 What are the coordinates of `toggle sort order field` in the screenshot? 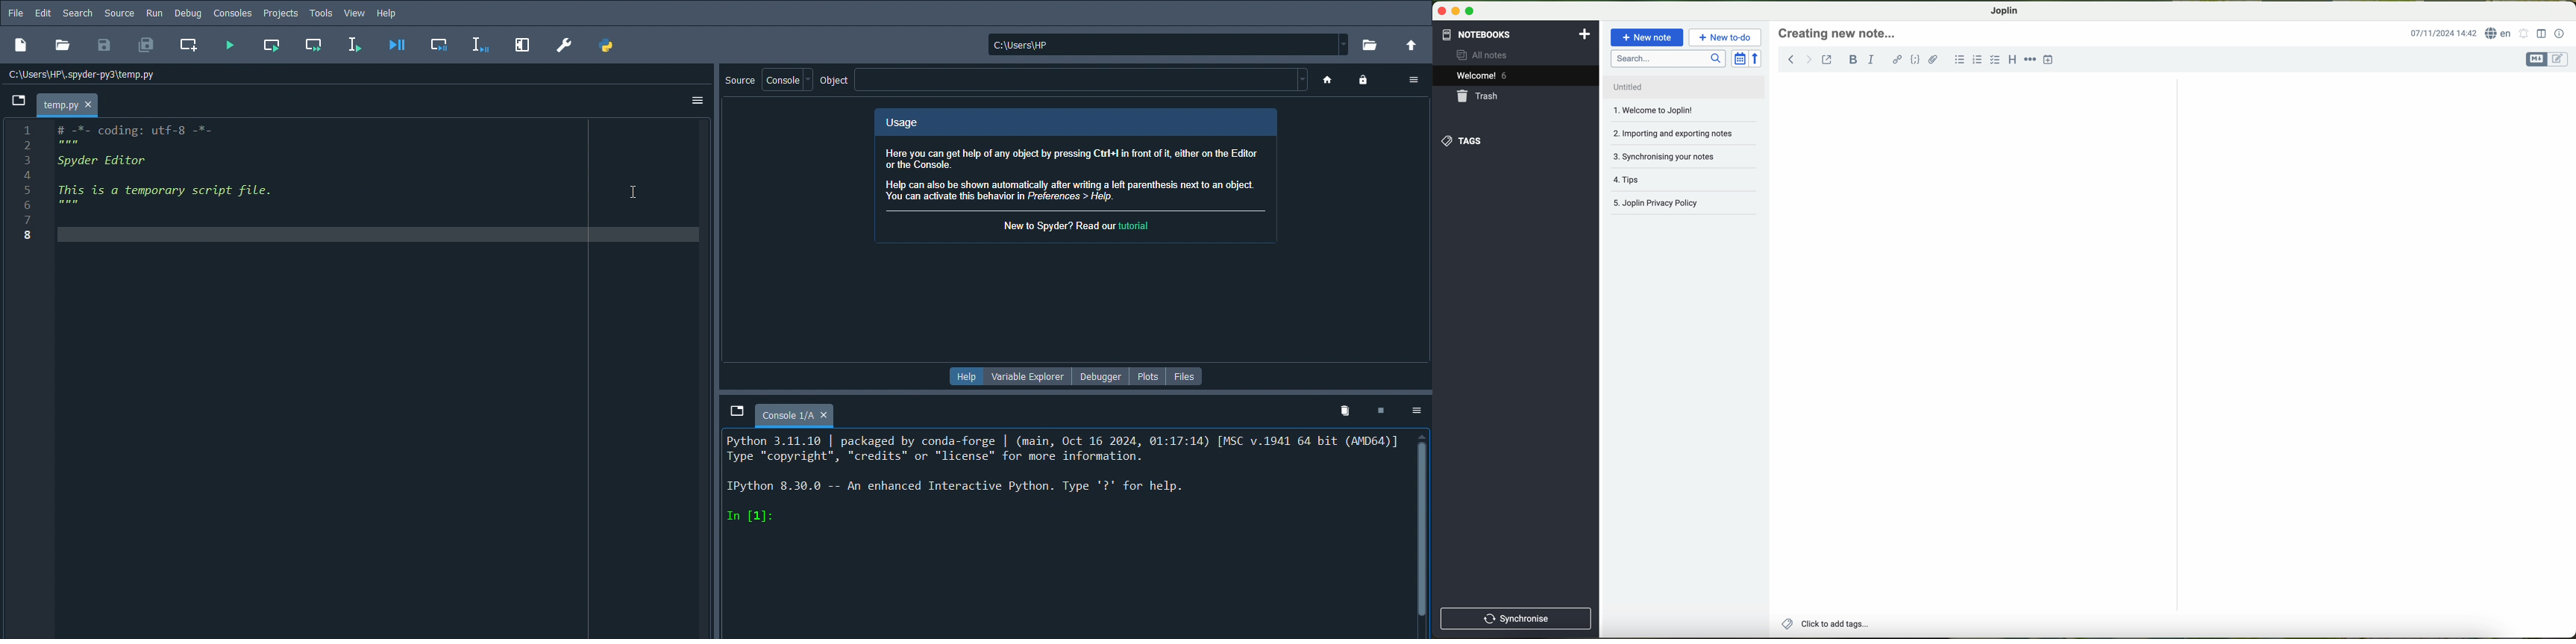 It's located at (1738, 59).